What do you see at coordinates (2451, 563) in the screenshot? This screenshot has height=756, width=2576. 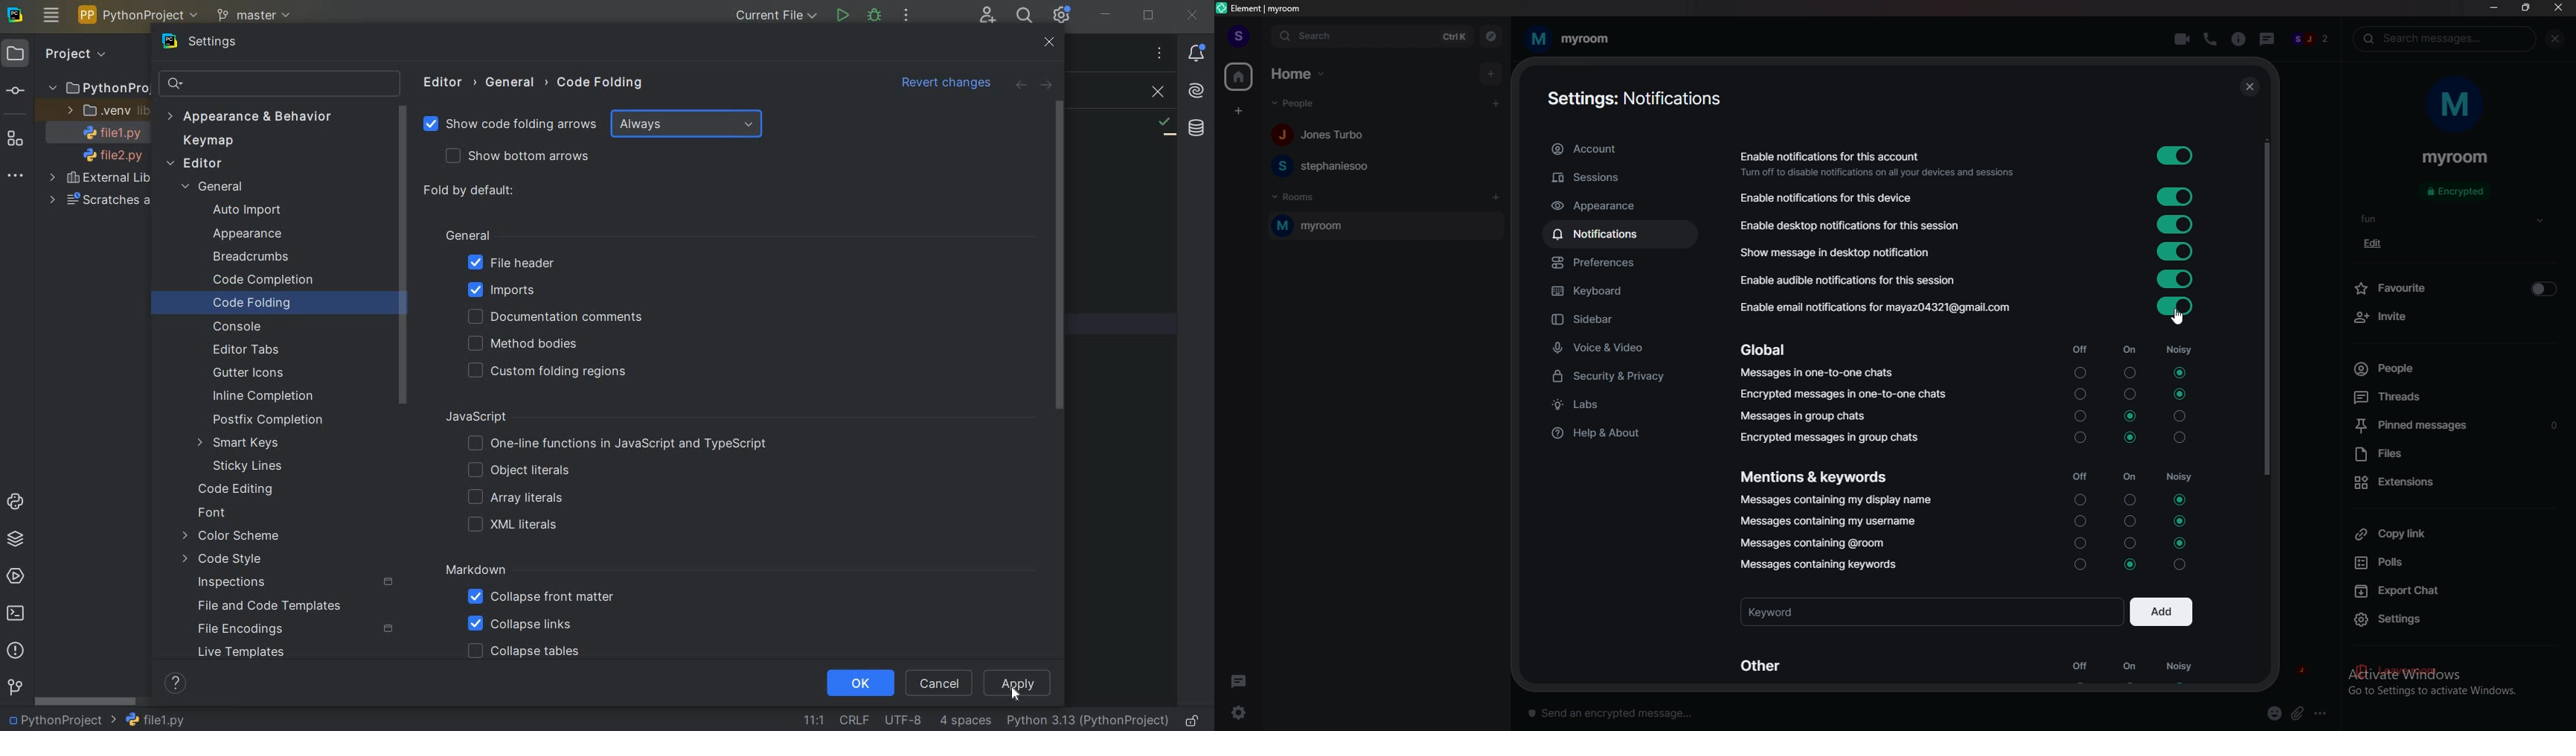 I see `polls` at bounding box center [2451, 563].